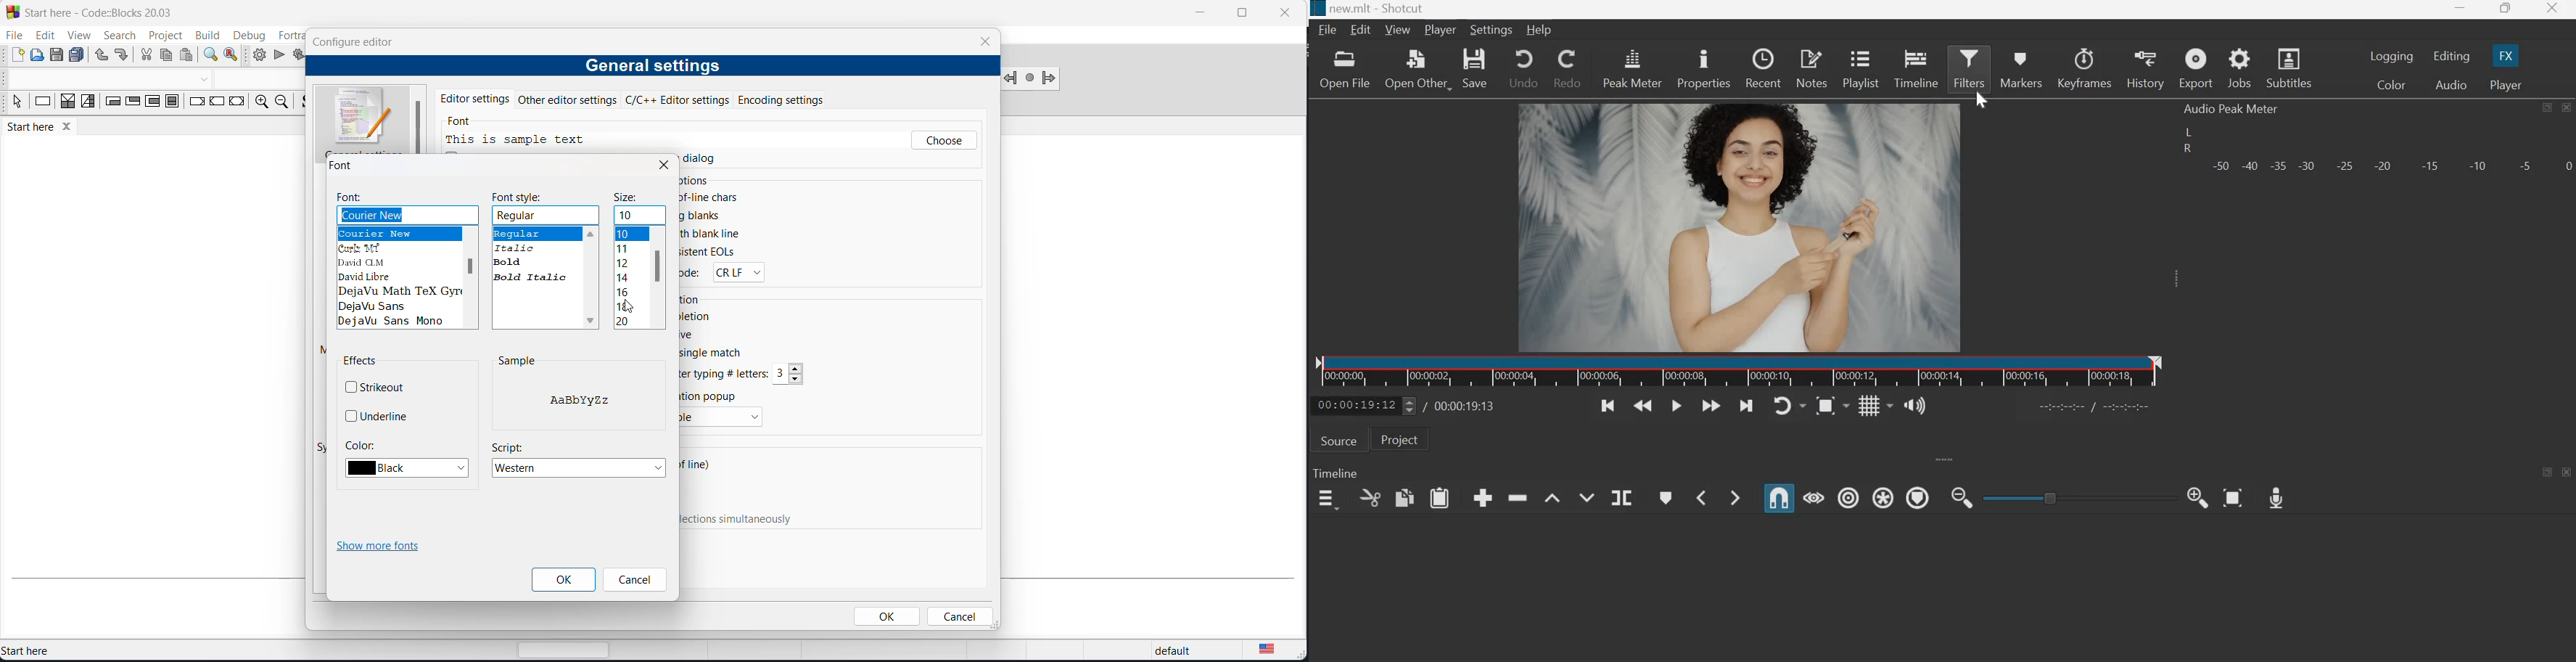 This screenshot has width=2576, height=672. What do you see at coordinates (236, 104) in the screenshot?
I see `return instruction` at bounding box center [236, 104].